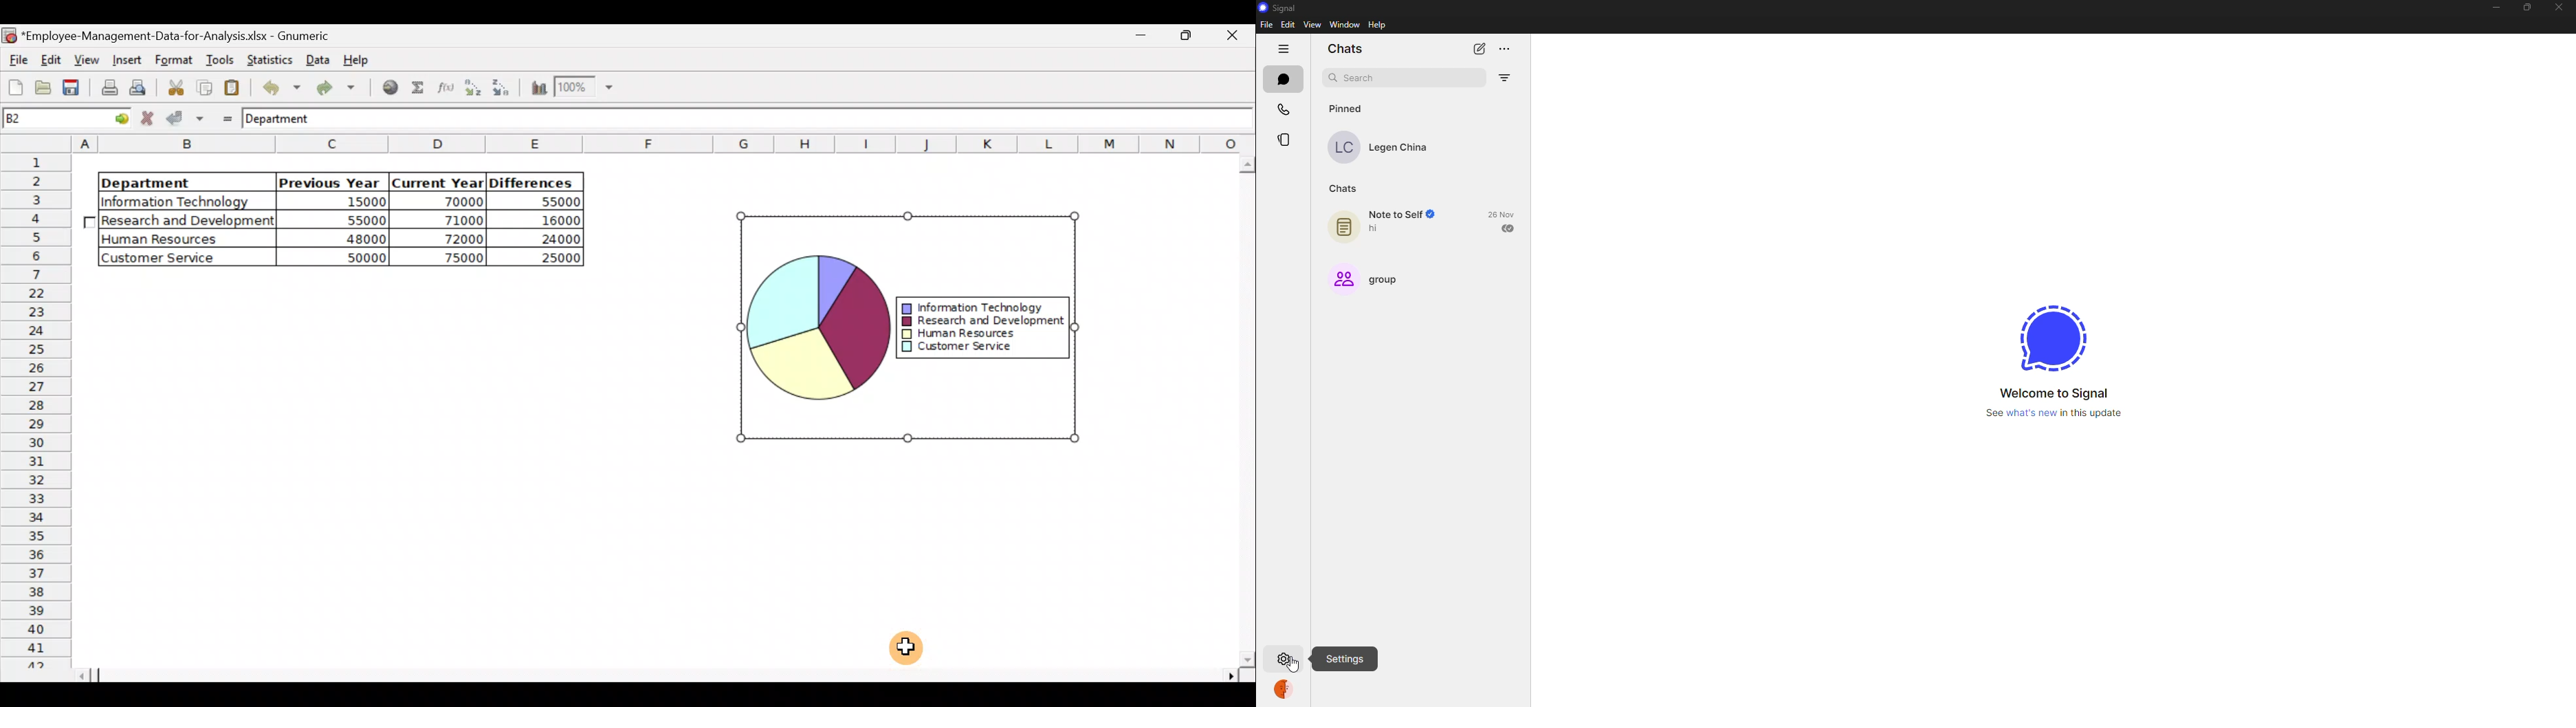 Image resolution: width=2576 pixels, height=728 pixels. What do you see at coordinates (537, 88) in the screenshot?
I see `Insert a chart` at bounding box center [537, 88].